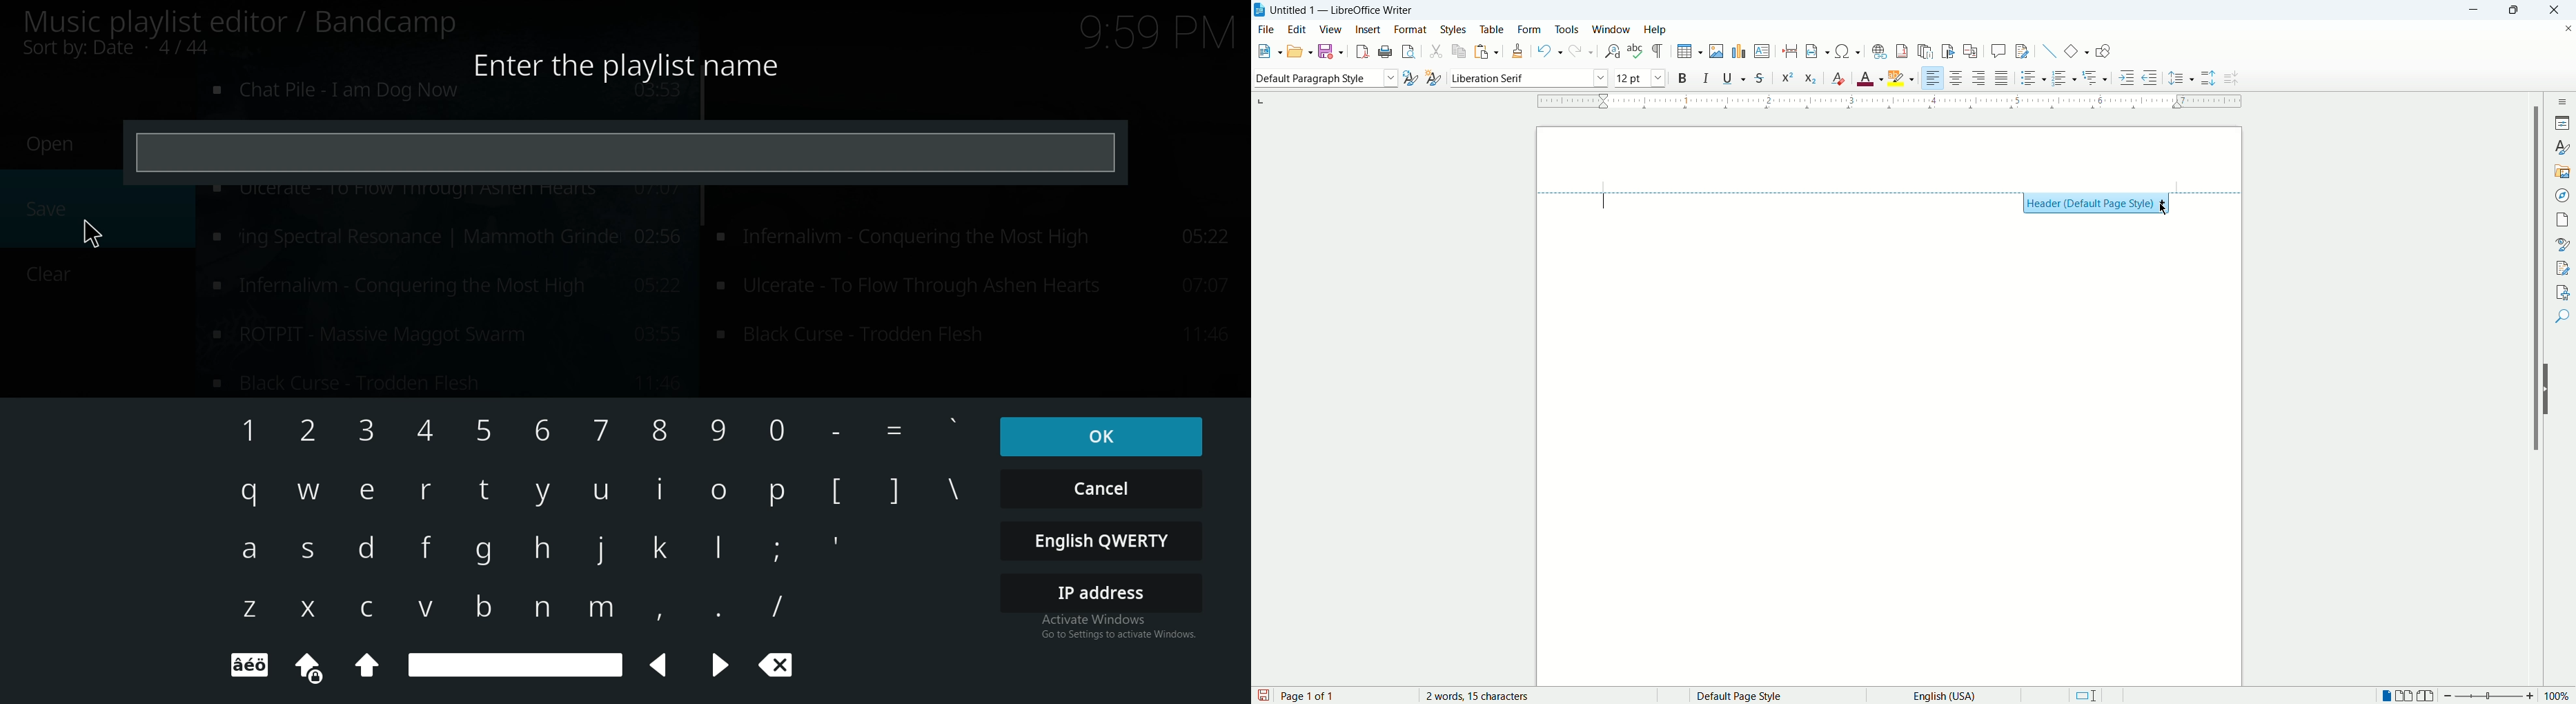 The height and width of the screenshot is (728, 2576). What do you see at coordinates (961, 496) in the screenshot?
I see `keyboard input` at bounding box center [961, 496].